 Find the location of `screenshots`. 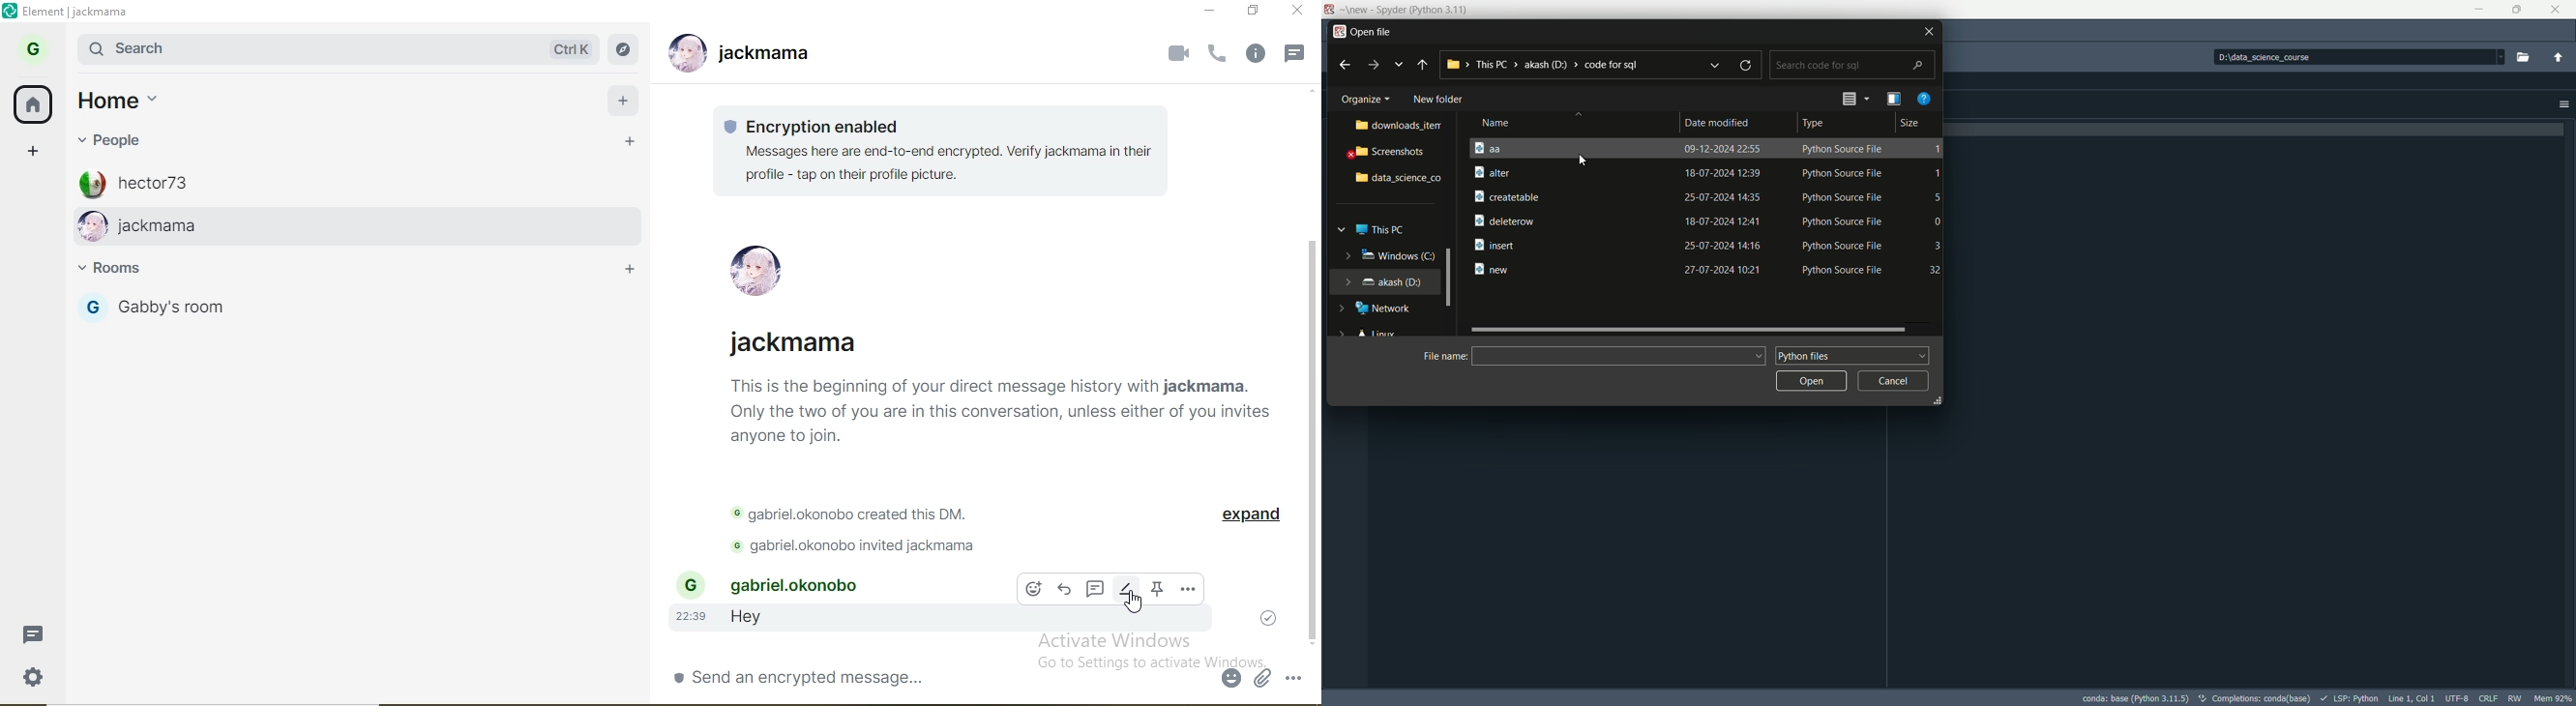

screenshots is located at coordinates (1392, 152).